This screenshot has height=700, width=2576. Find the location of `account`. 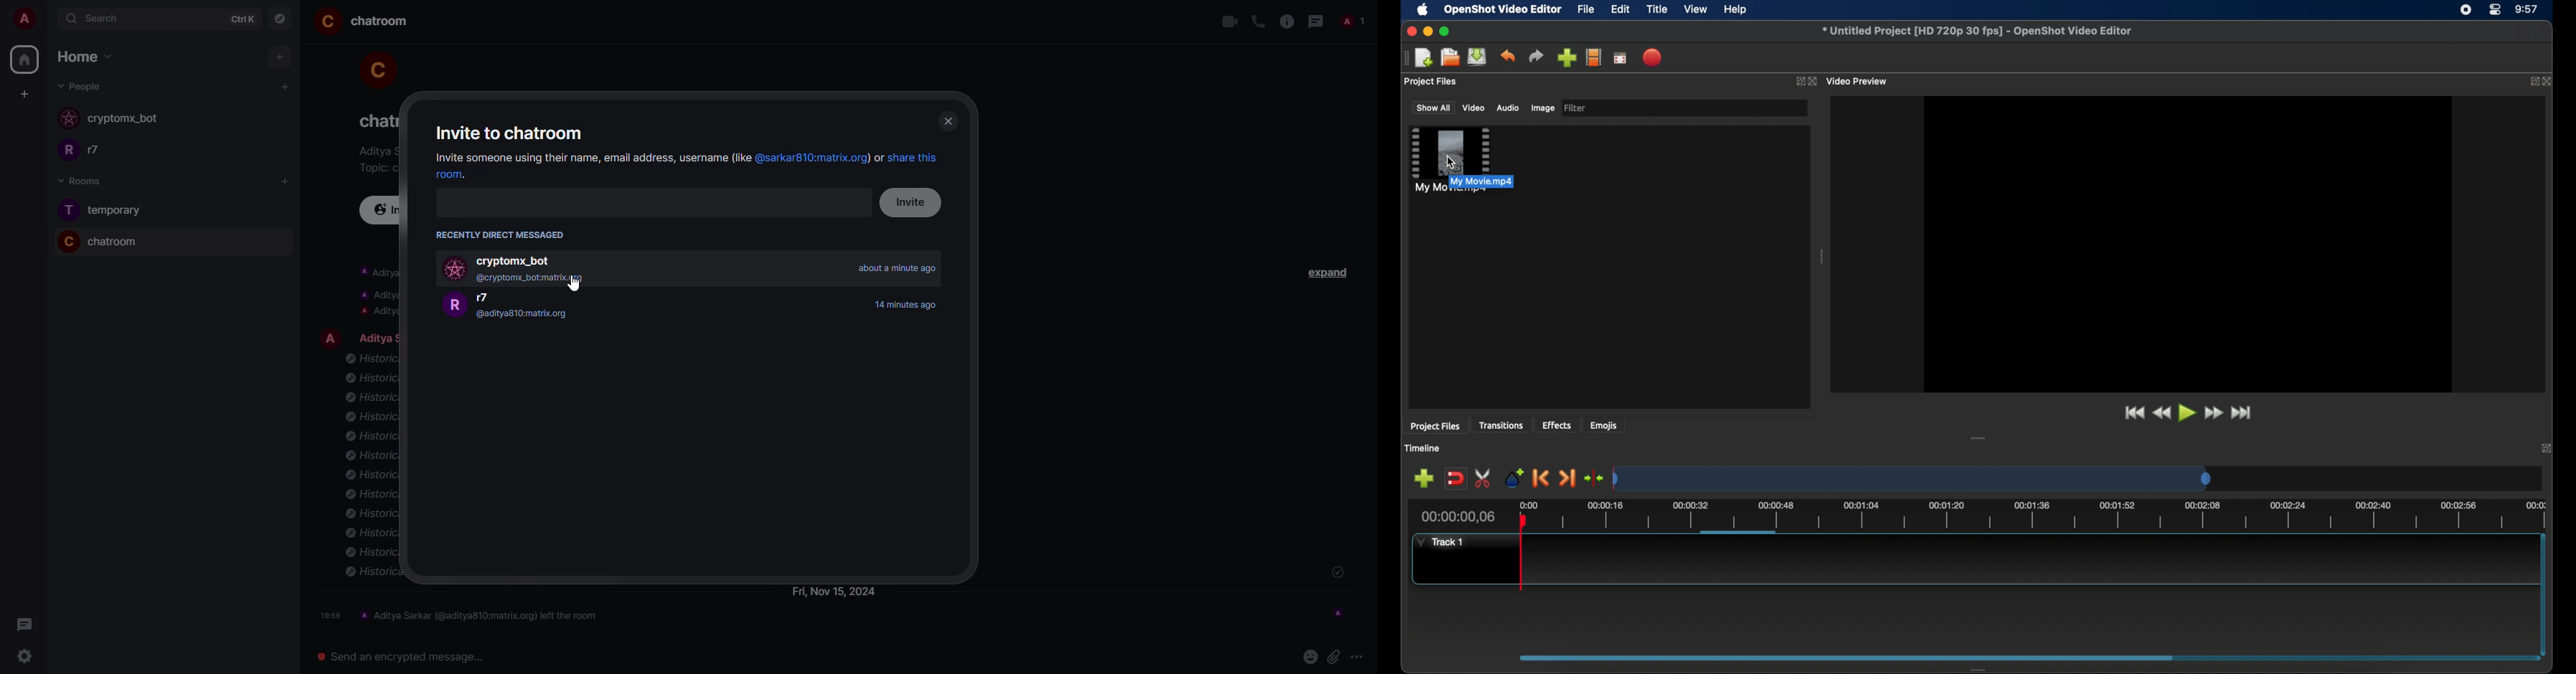

account is located at coordinates (30, 20).